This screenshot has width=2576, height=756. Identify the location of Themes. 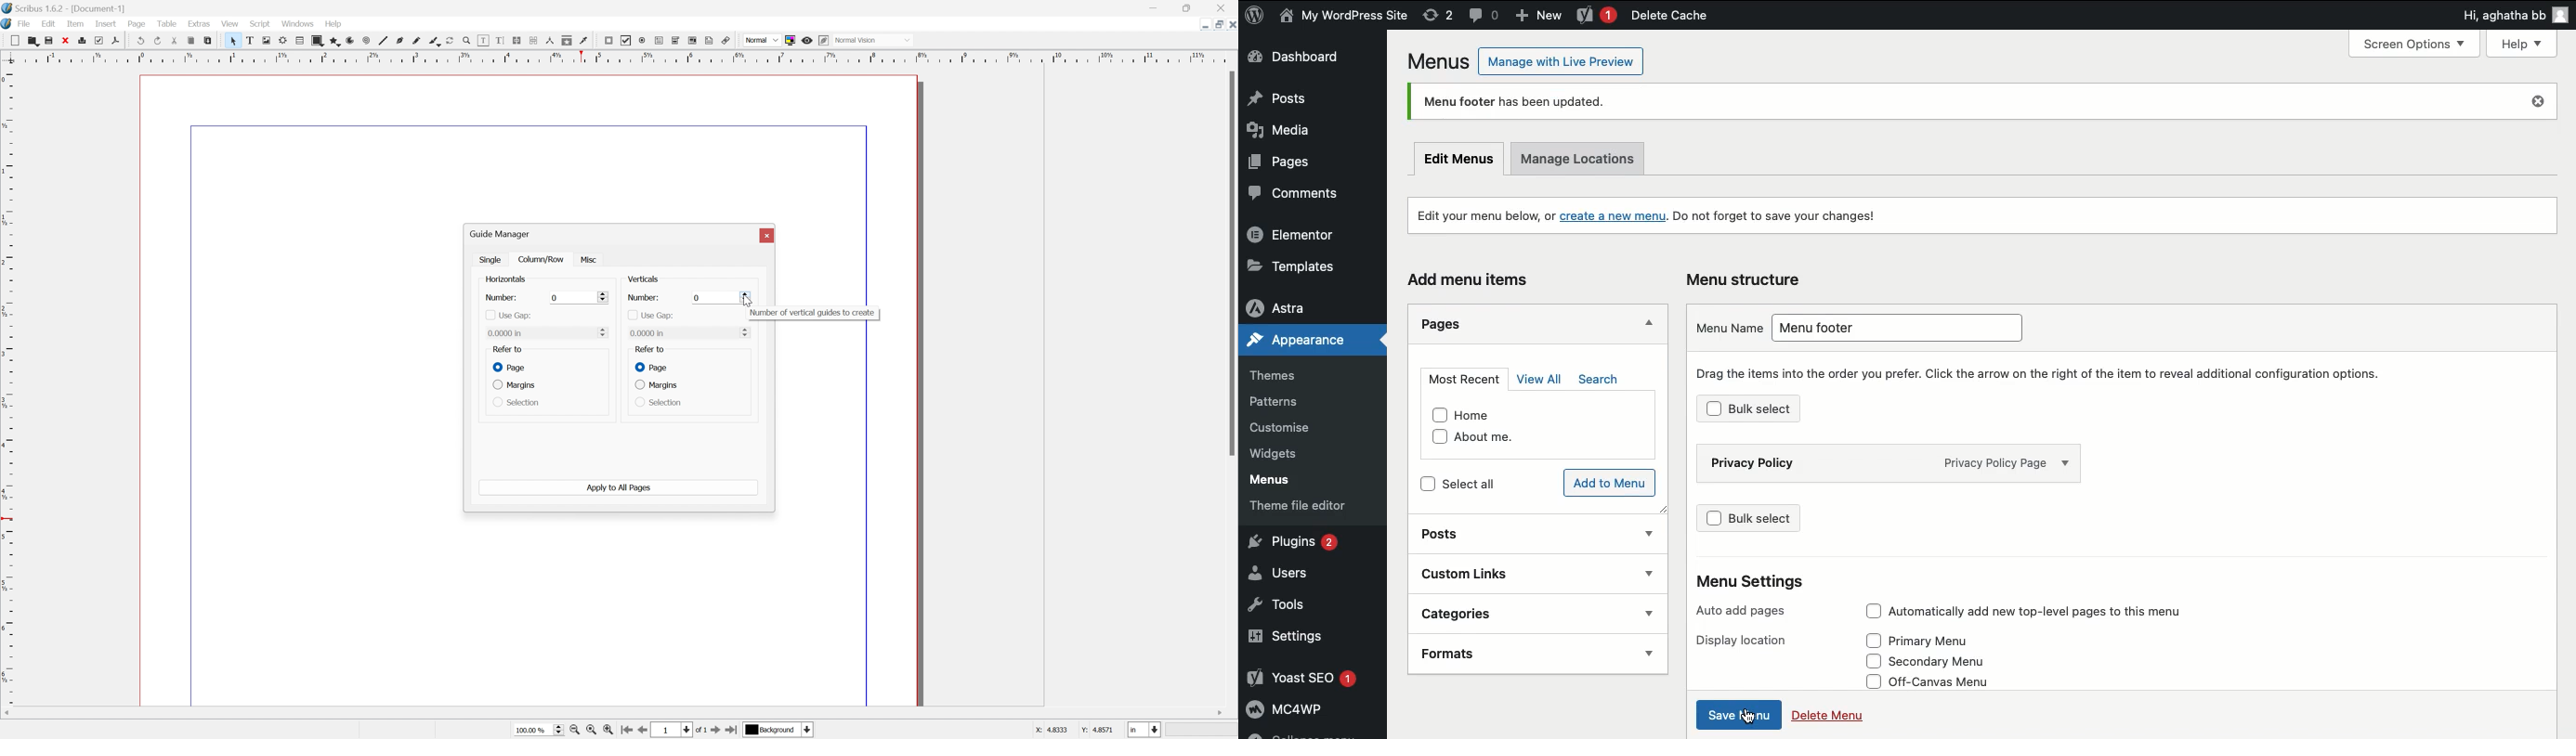
(1285, 372).